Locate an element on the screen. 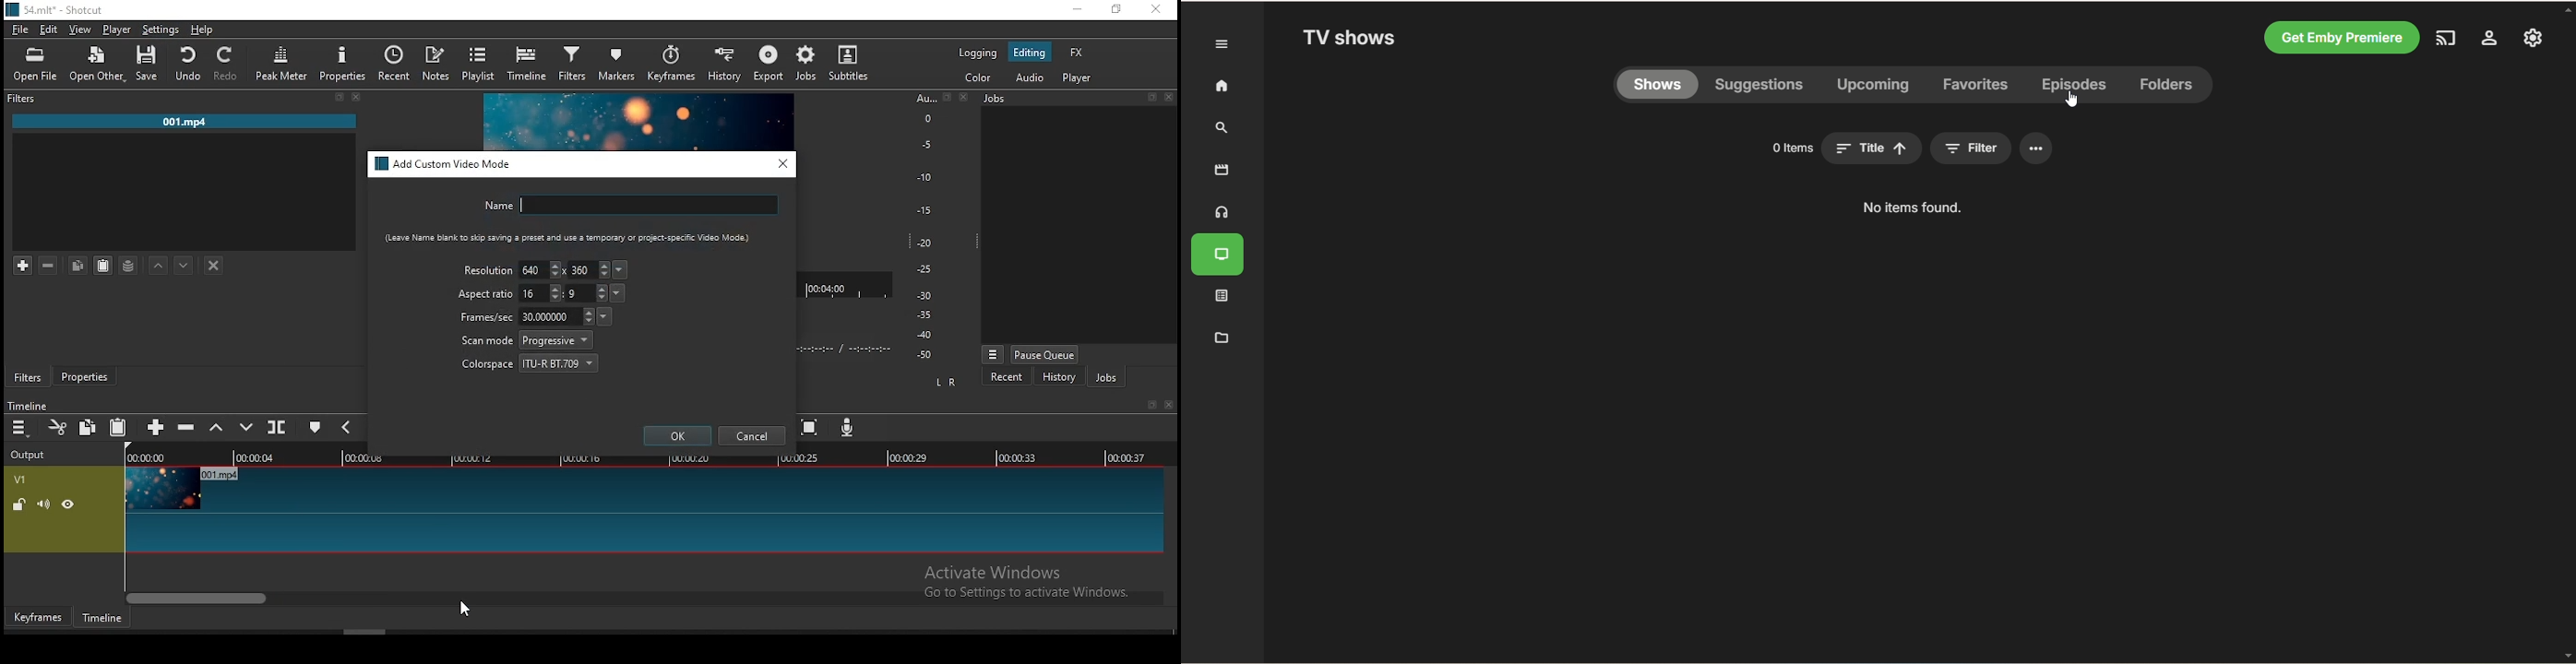  help is located at coordinates (202, 30).